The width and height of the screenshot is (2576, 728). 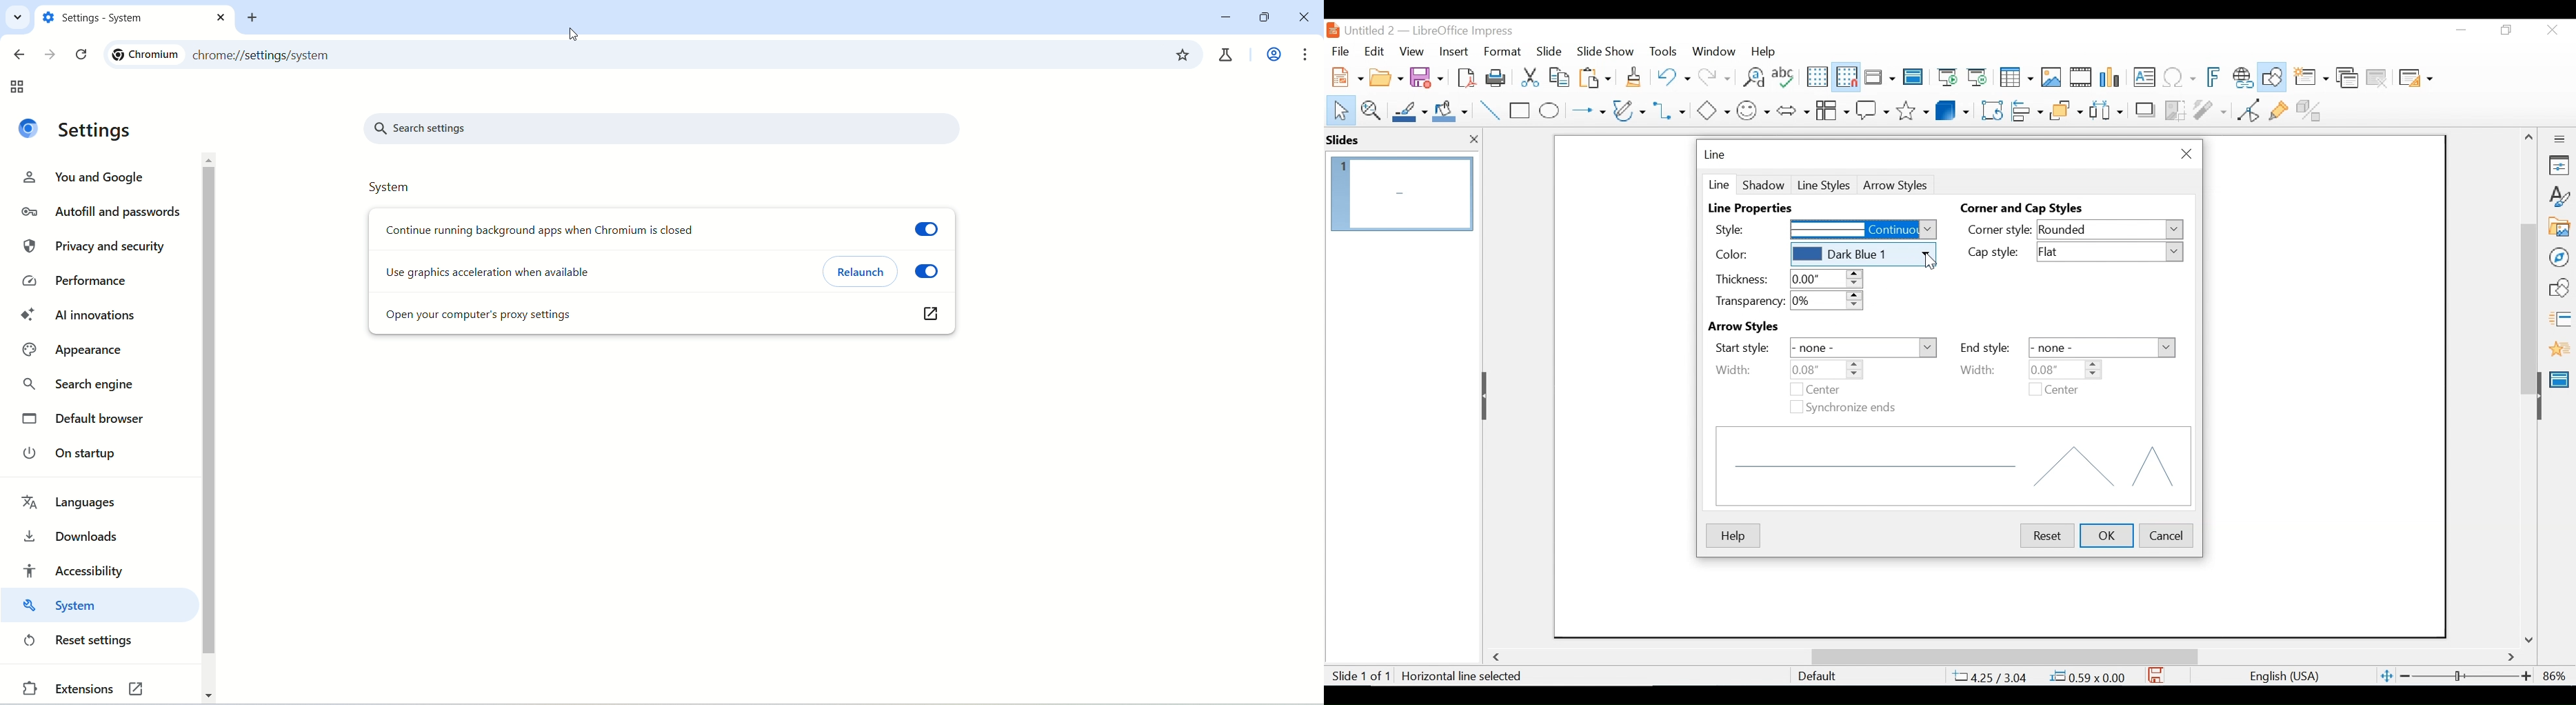 What do you see at coordinates (2505, 30) in the screenshot?
I see `Restore` at bounding box center [2505, 30].